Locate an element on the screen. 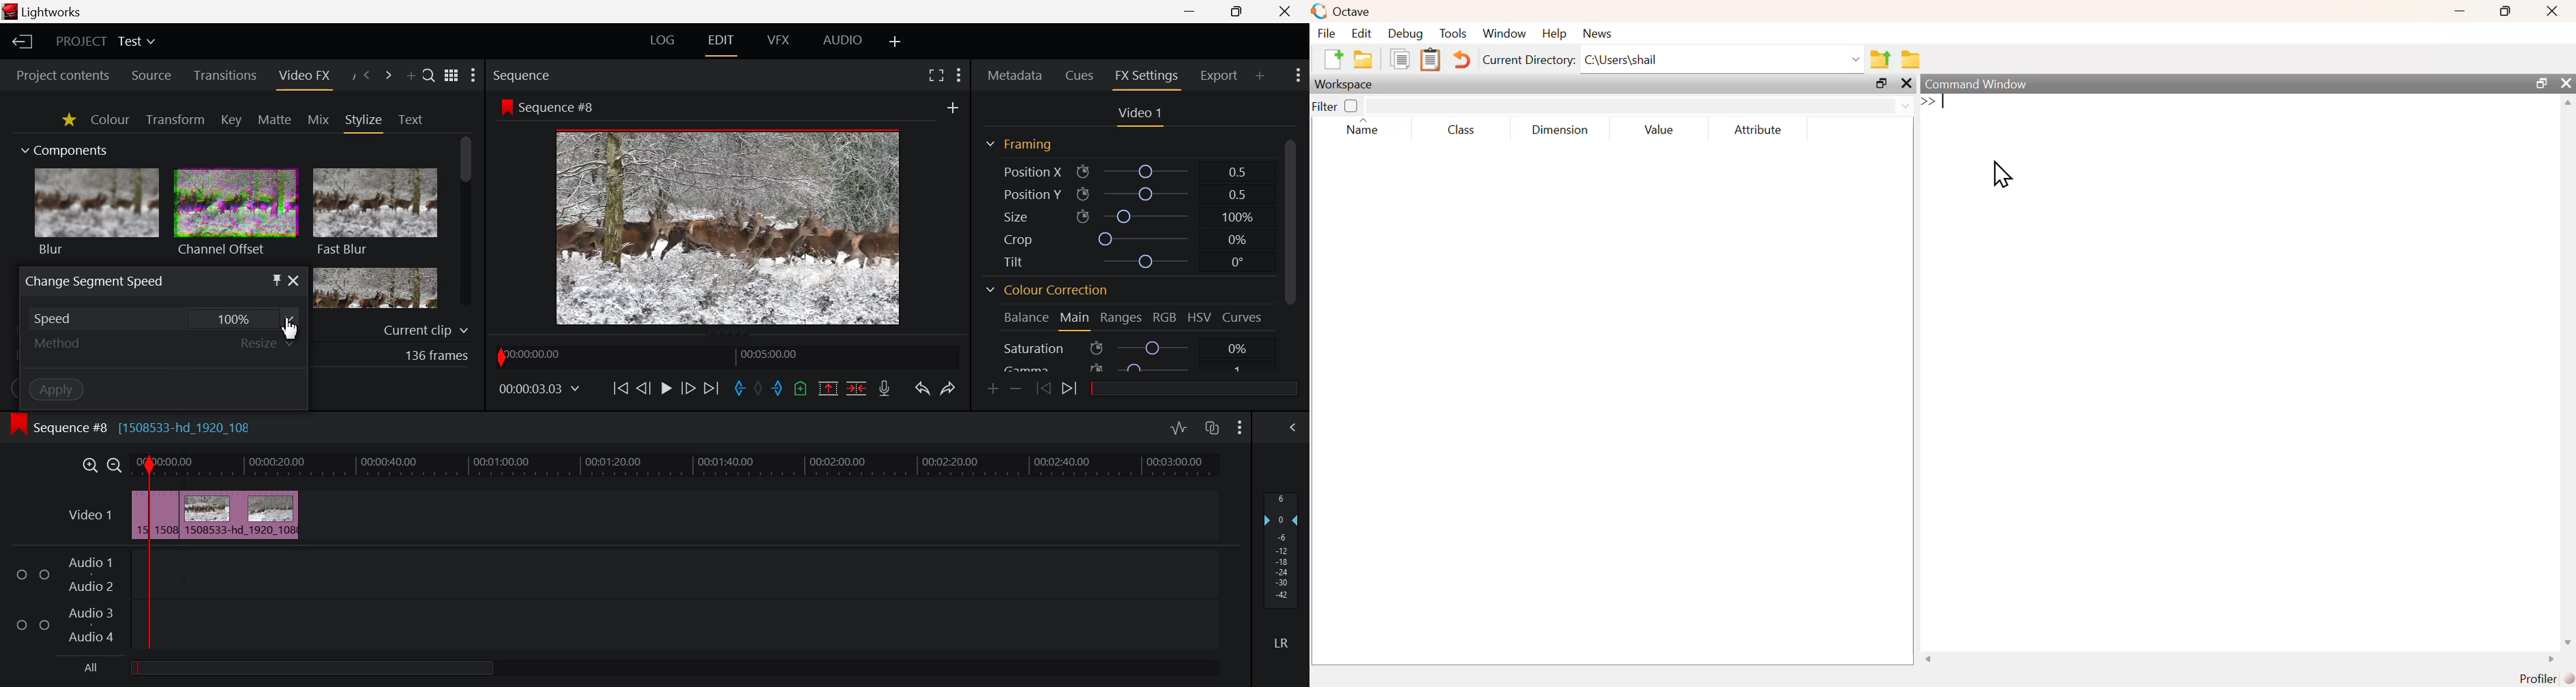 Image resolution: width=2576 pixels, height=700 pixels. Edit is located at coordinates (1362, 33).